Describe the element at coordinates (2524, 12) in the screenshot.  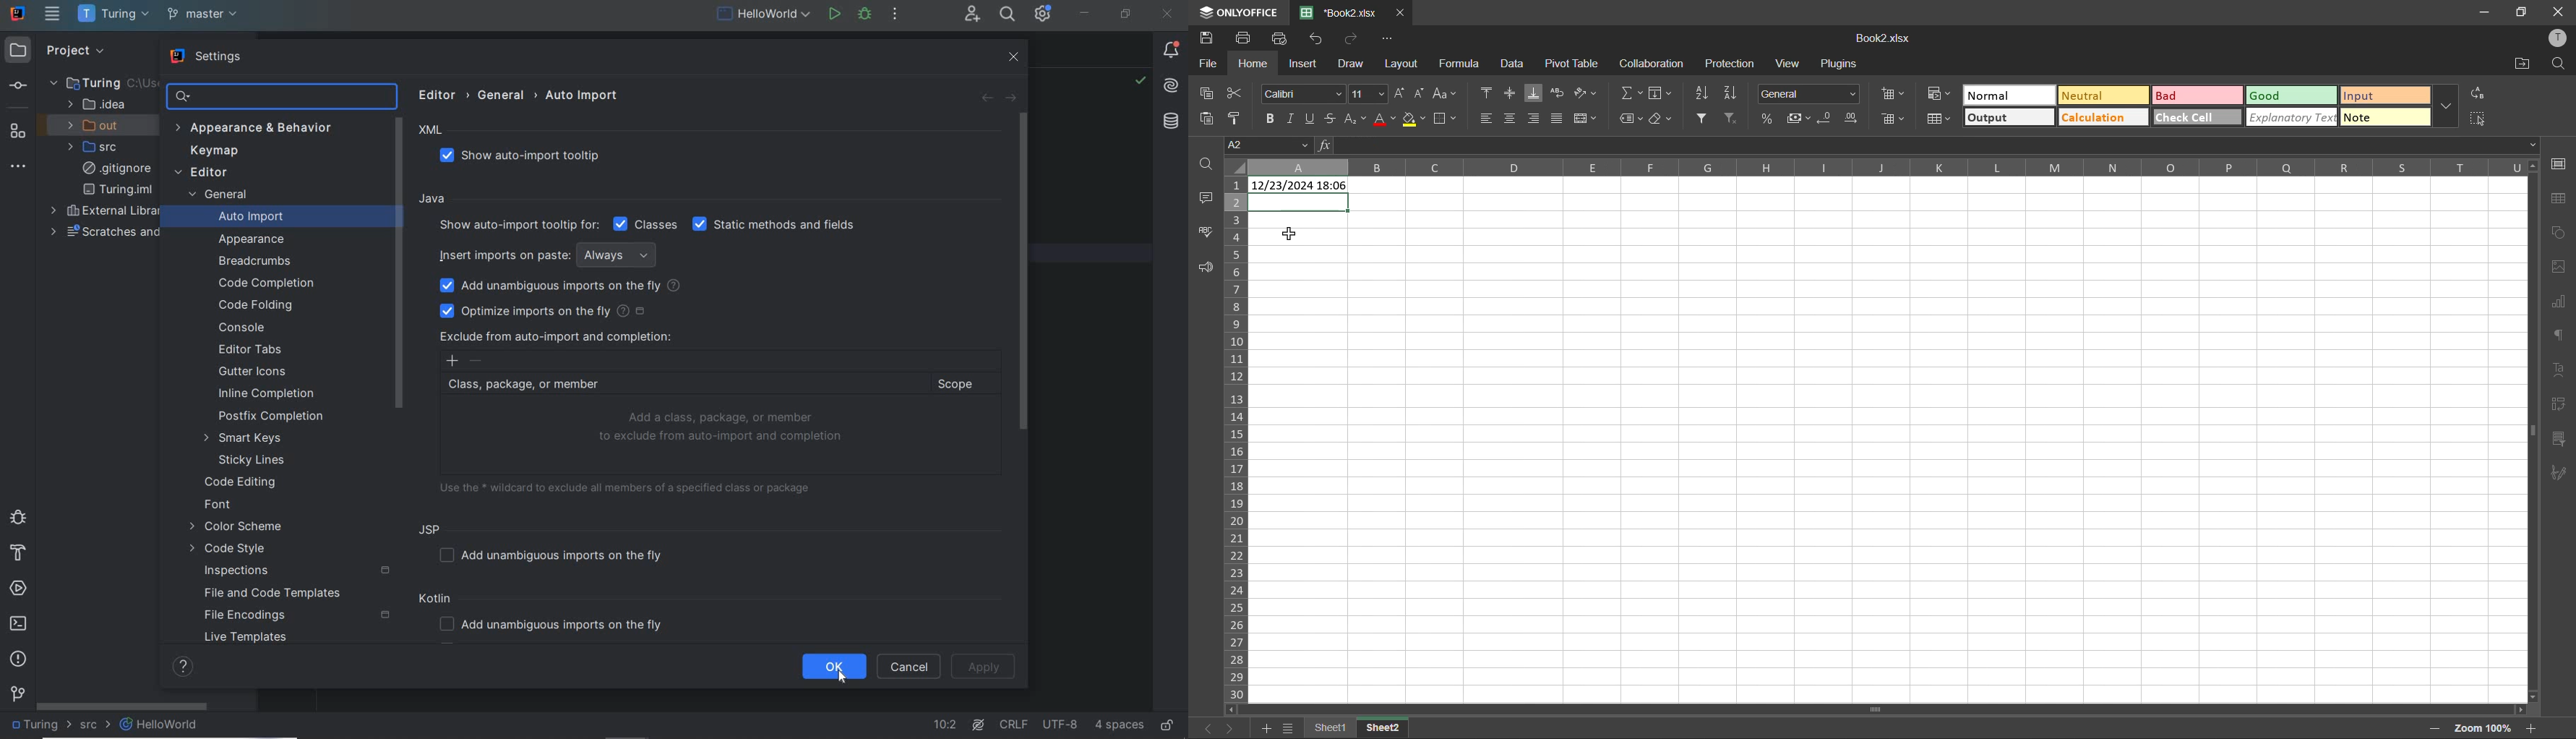
I see `maximize` at that location.